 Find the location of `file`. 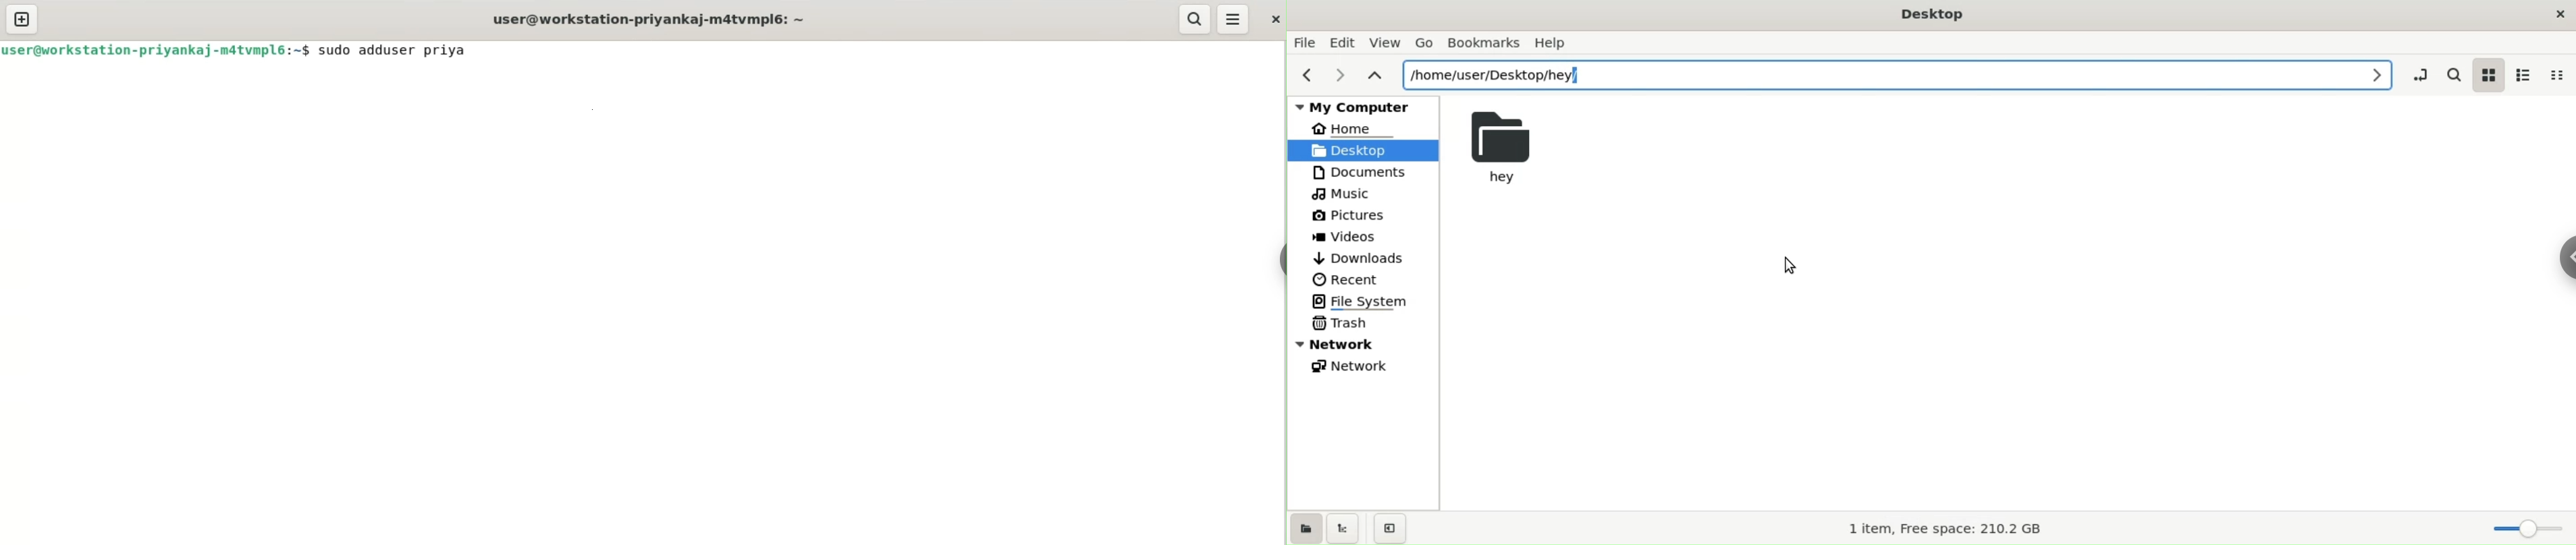

file is located at coordinates (1307, 44).